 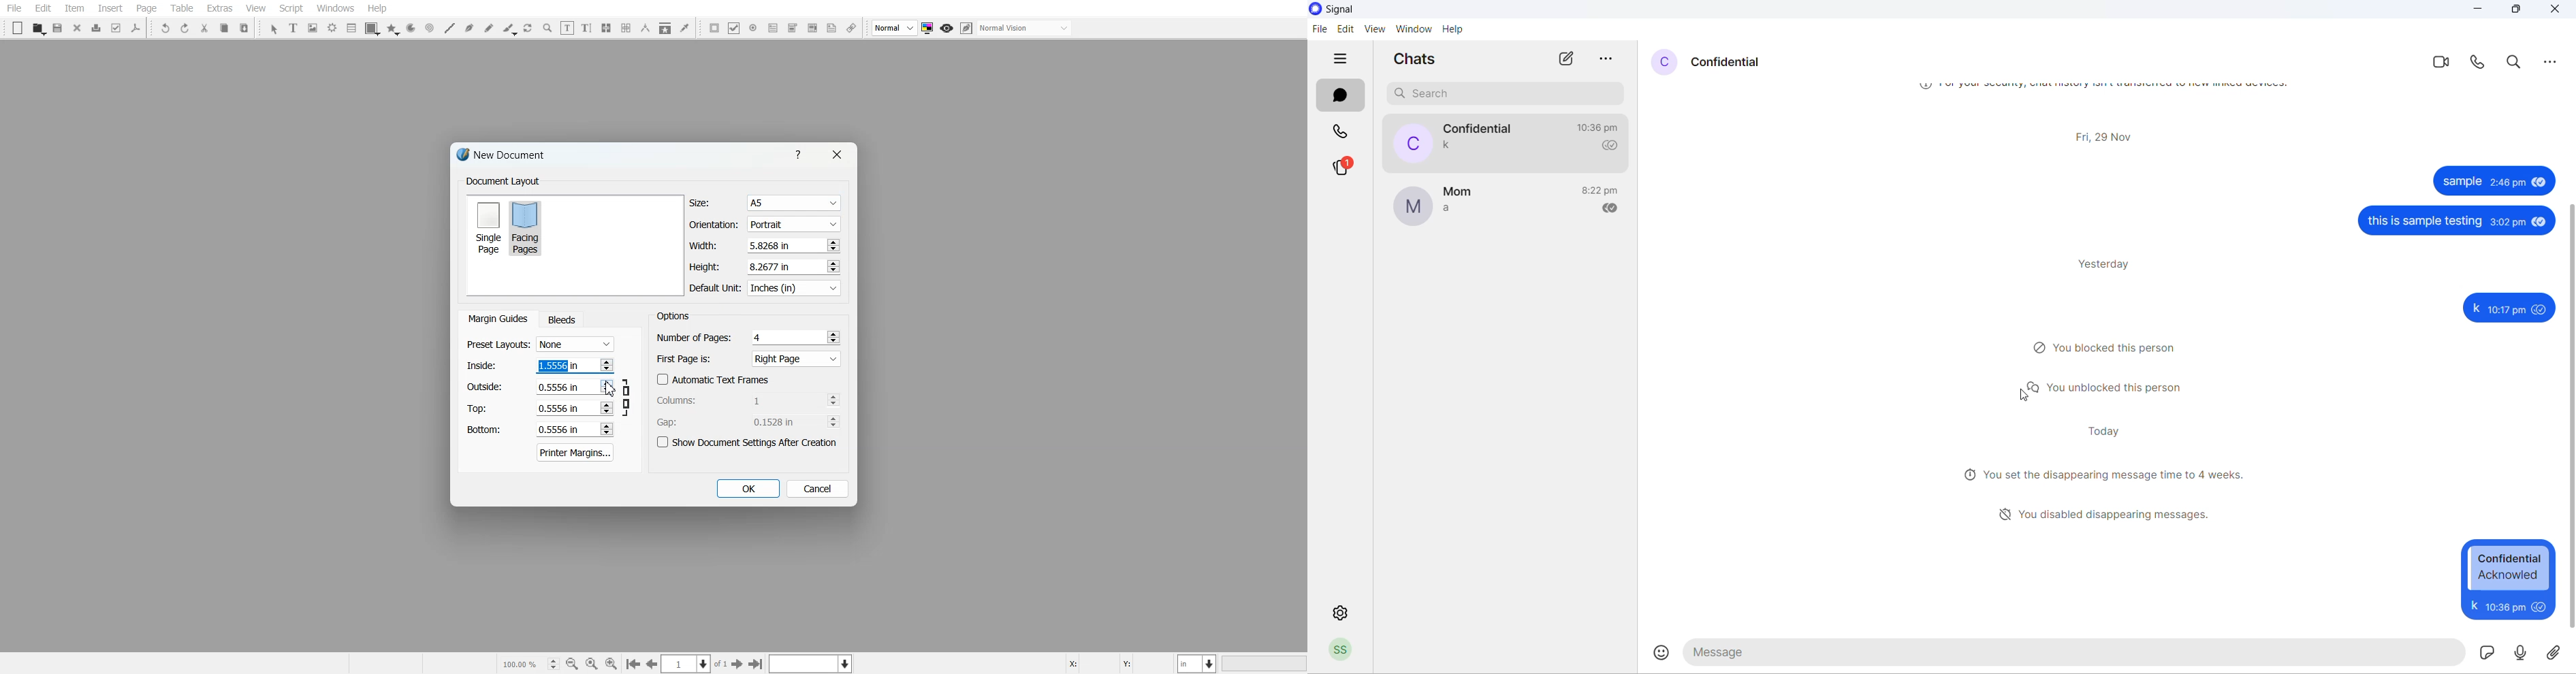 What do you see at coordinates (665, 28) in the screenshot?
I see `Copy Item Properties` at bounding box center [665, 28].